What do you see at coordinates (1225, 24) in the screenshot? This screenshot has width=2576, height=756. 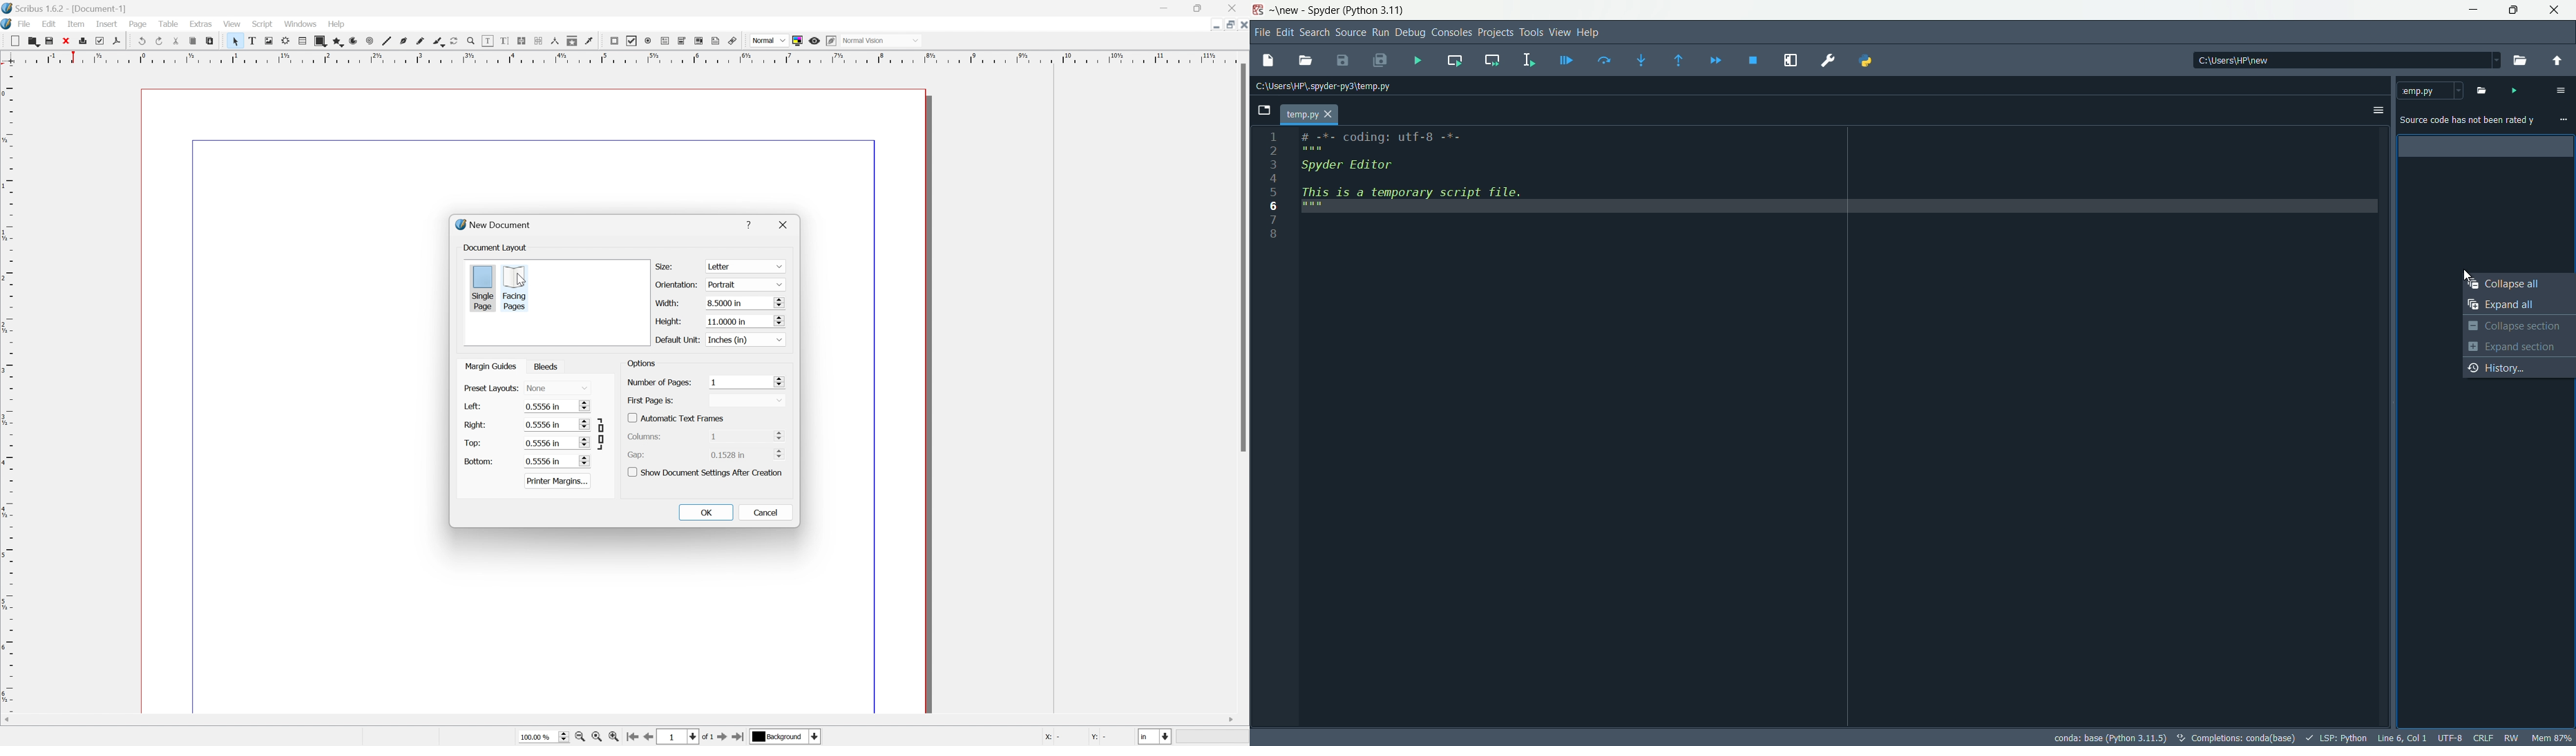 I see `Restore down` at bounding box center [1225, 24].